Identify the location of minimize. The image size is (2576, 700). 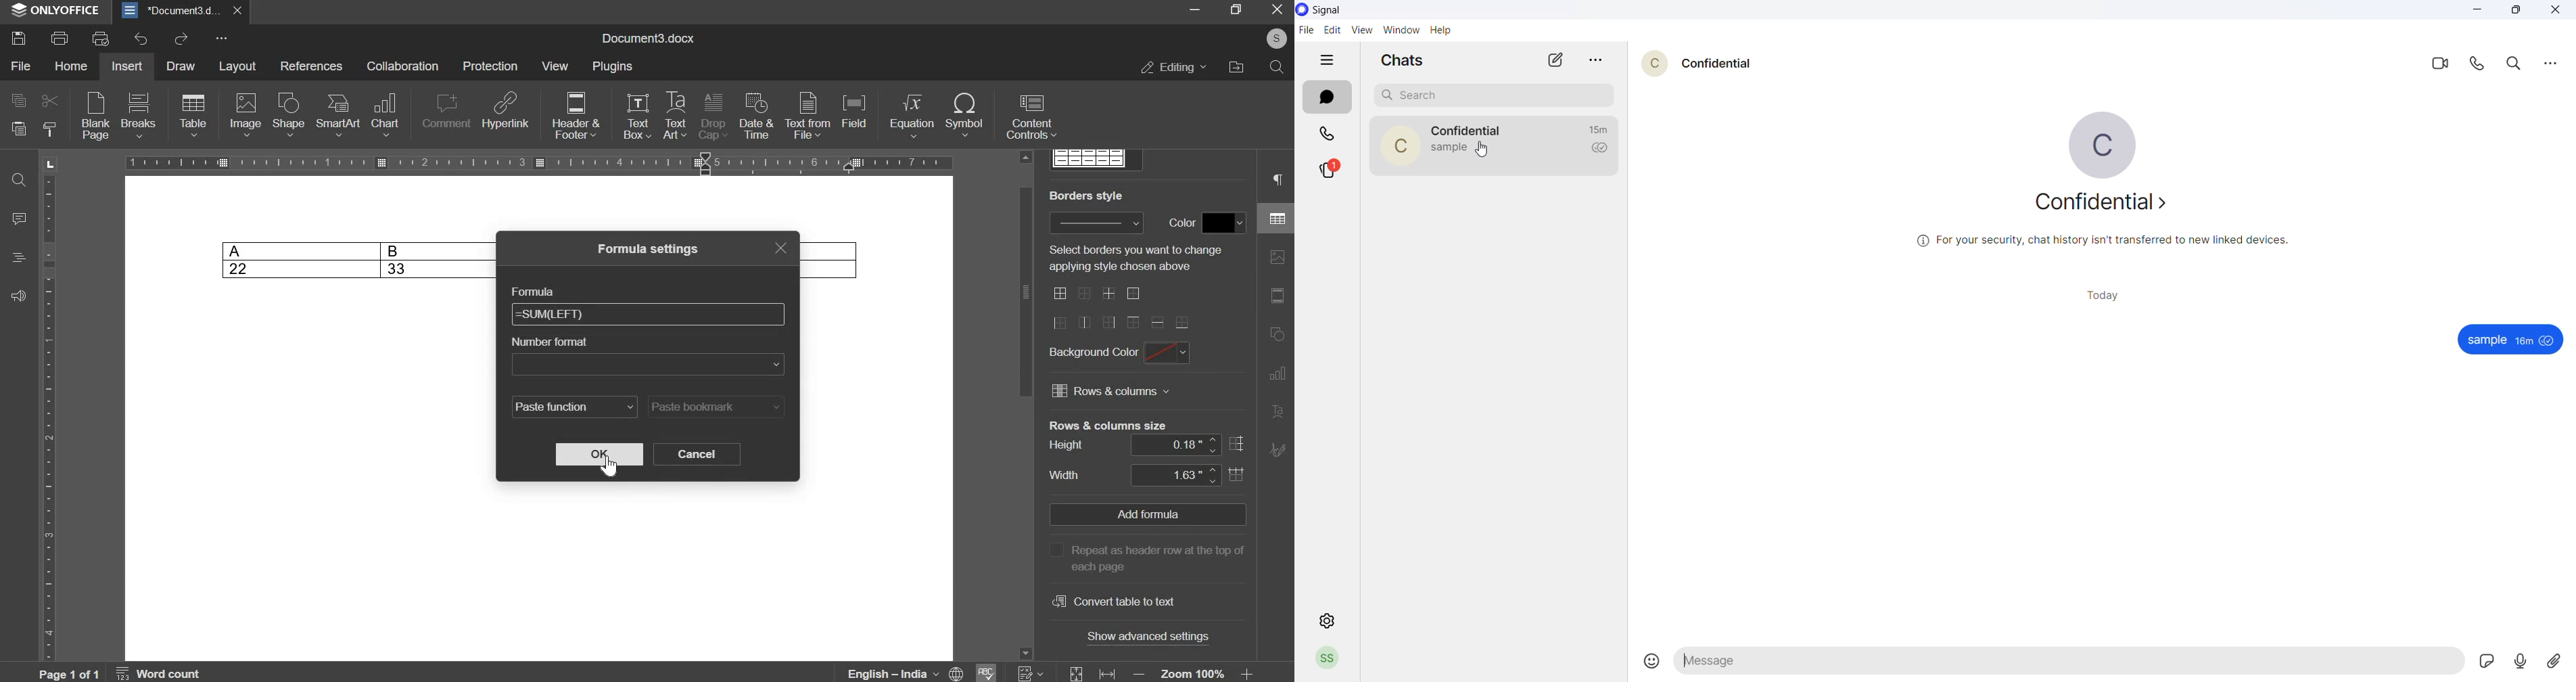
(2477, 12).